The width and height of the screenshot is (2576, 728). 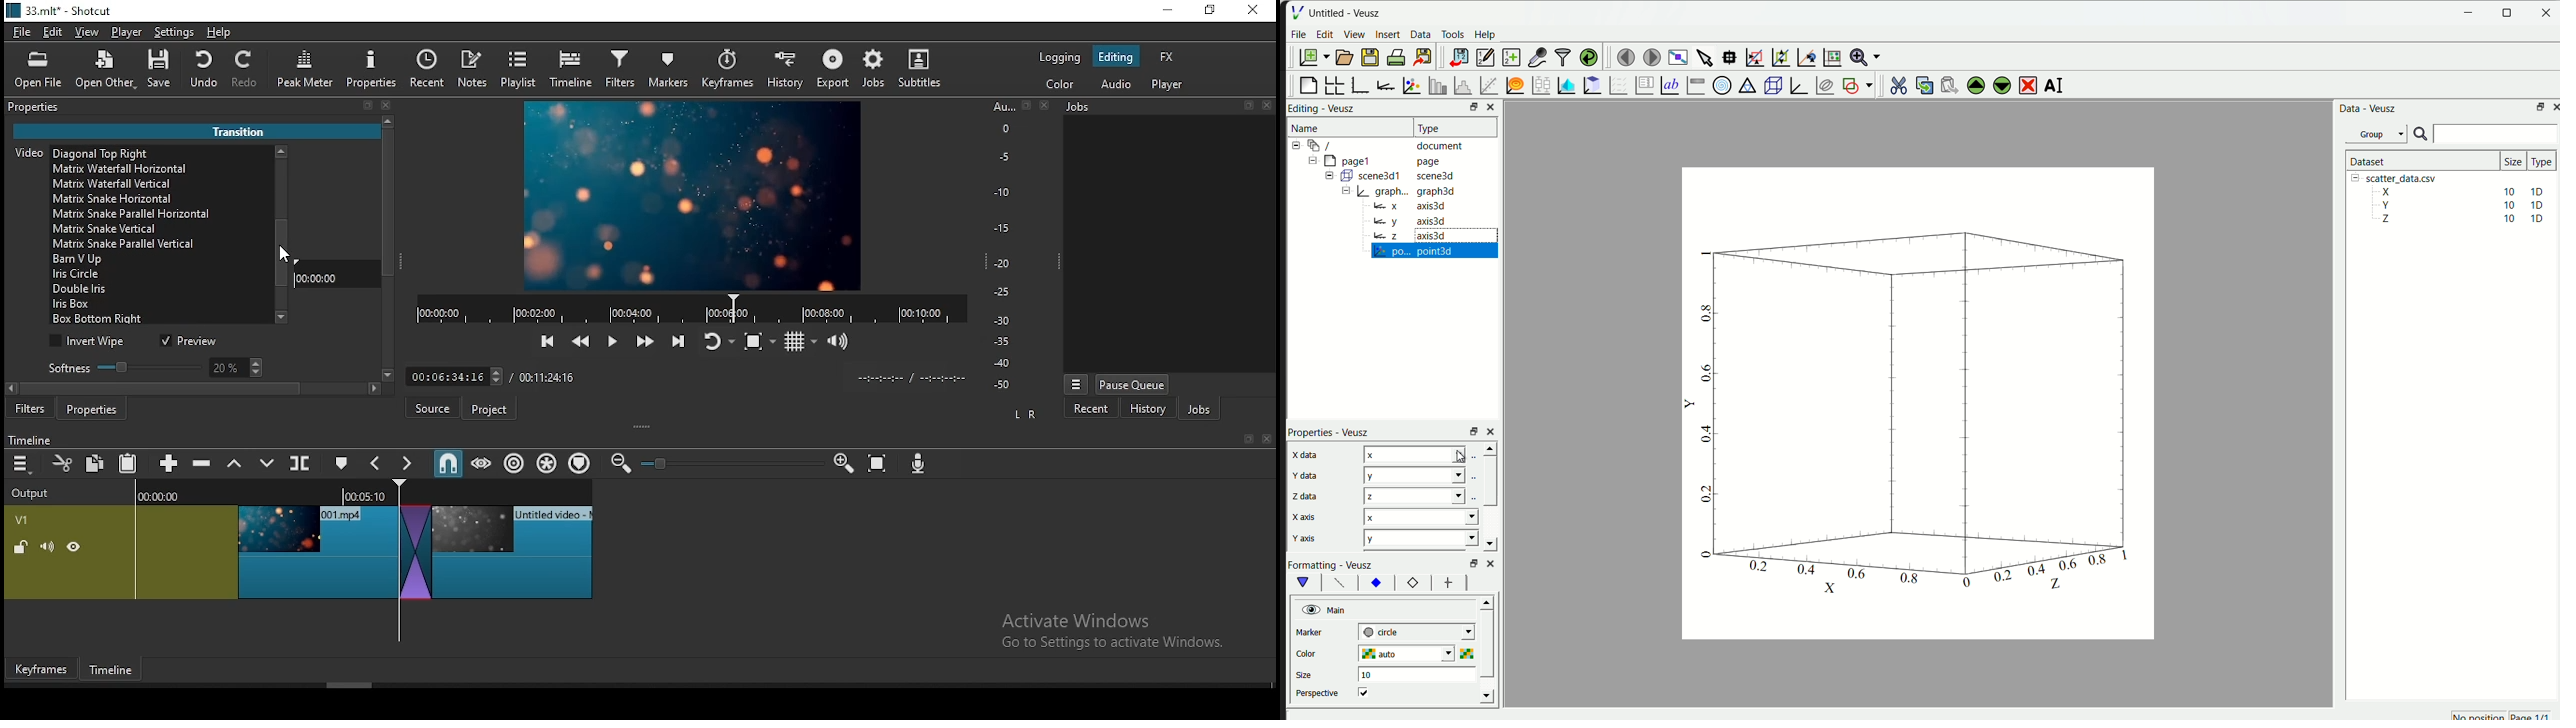 What do you see at coordinates (162, 214) in the screenshot?
I see `transition option` at bounding box center [162, 214].